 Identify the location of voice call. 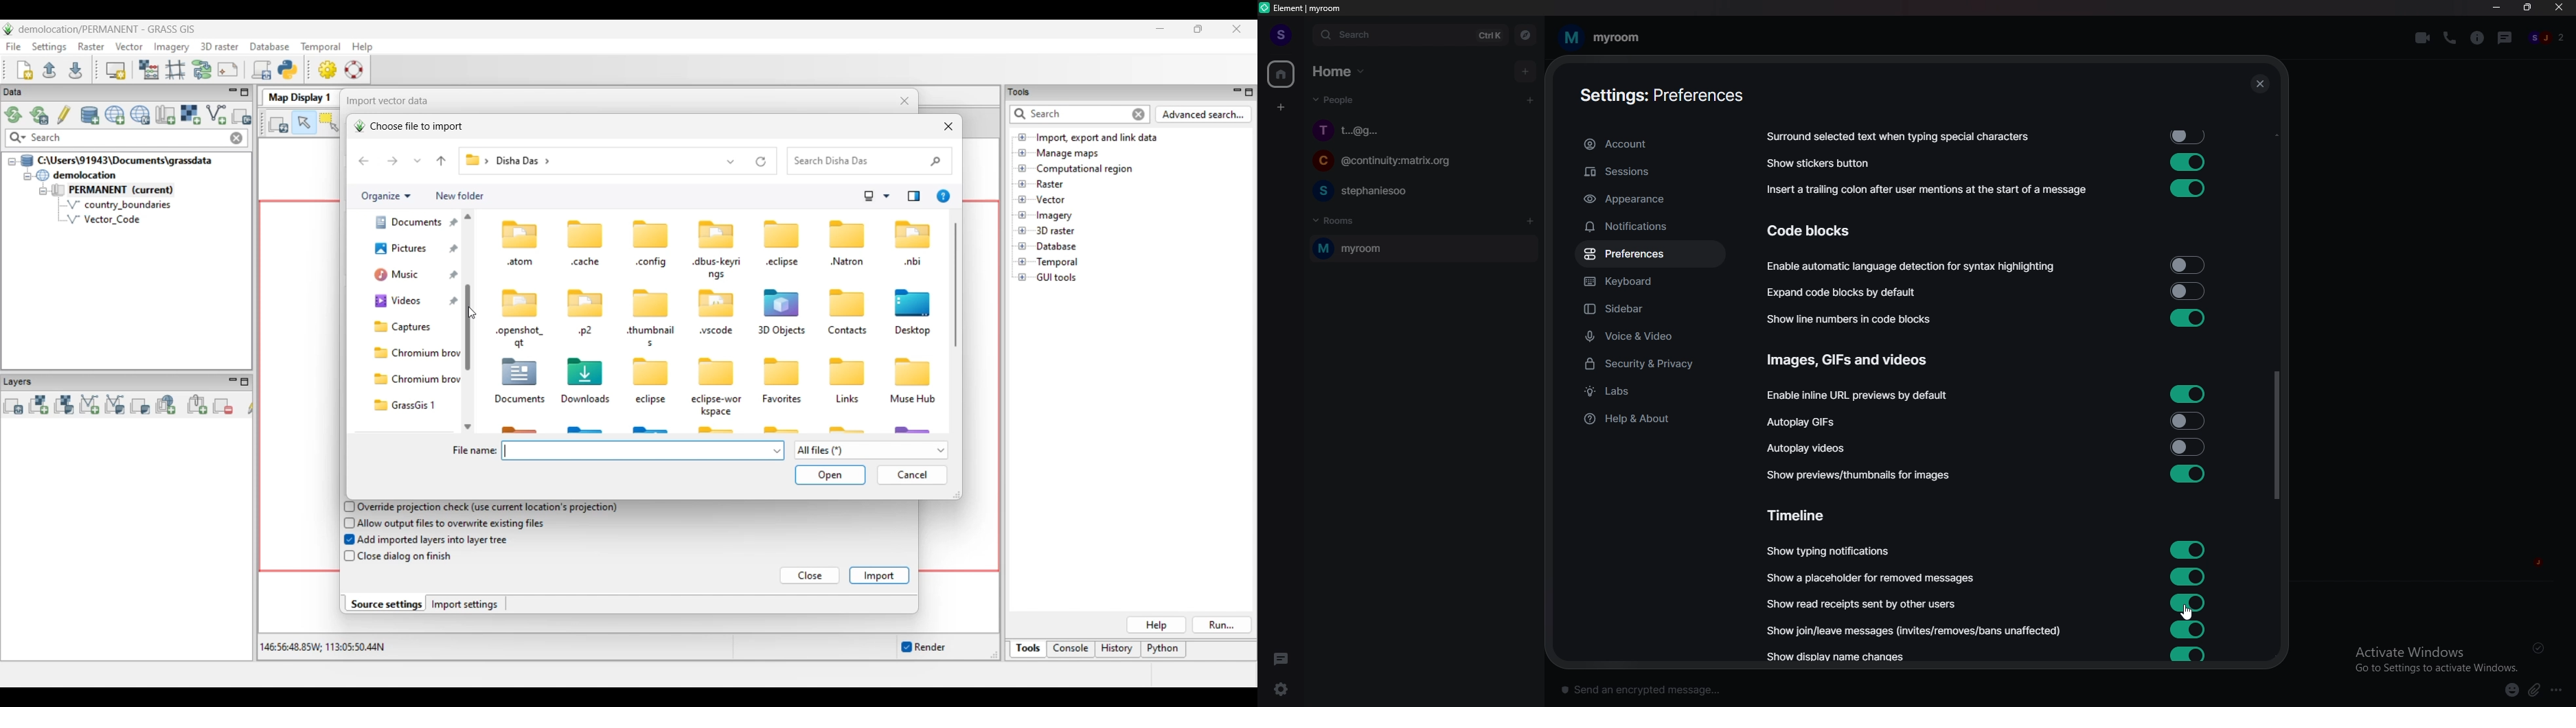
(2450, 37).